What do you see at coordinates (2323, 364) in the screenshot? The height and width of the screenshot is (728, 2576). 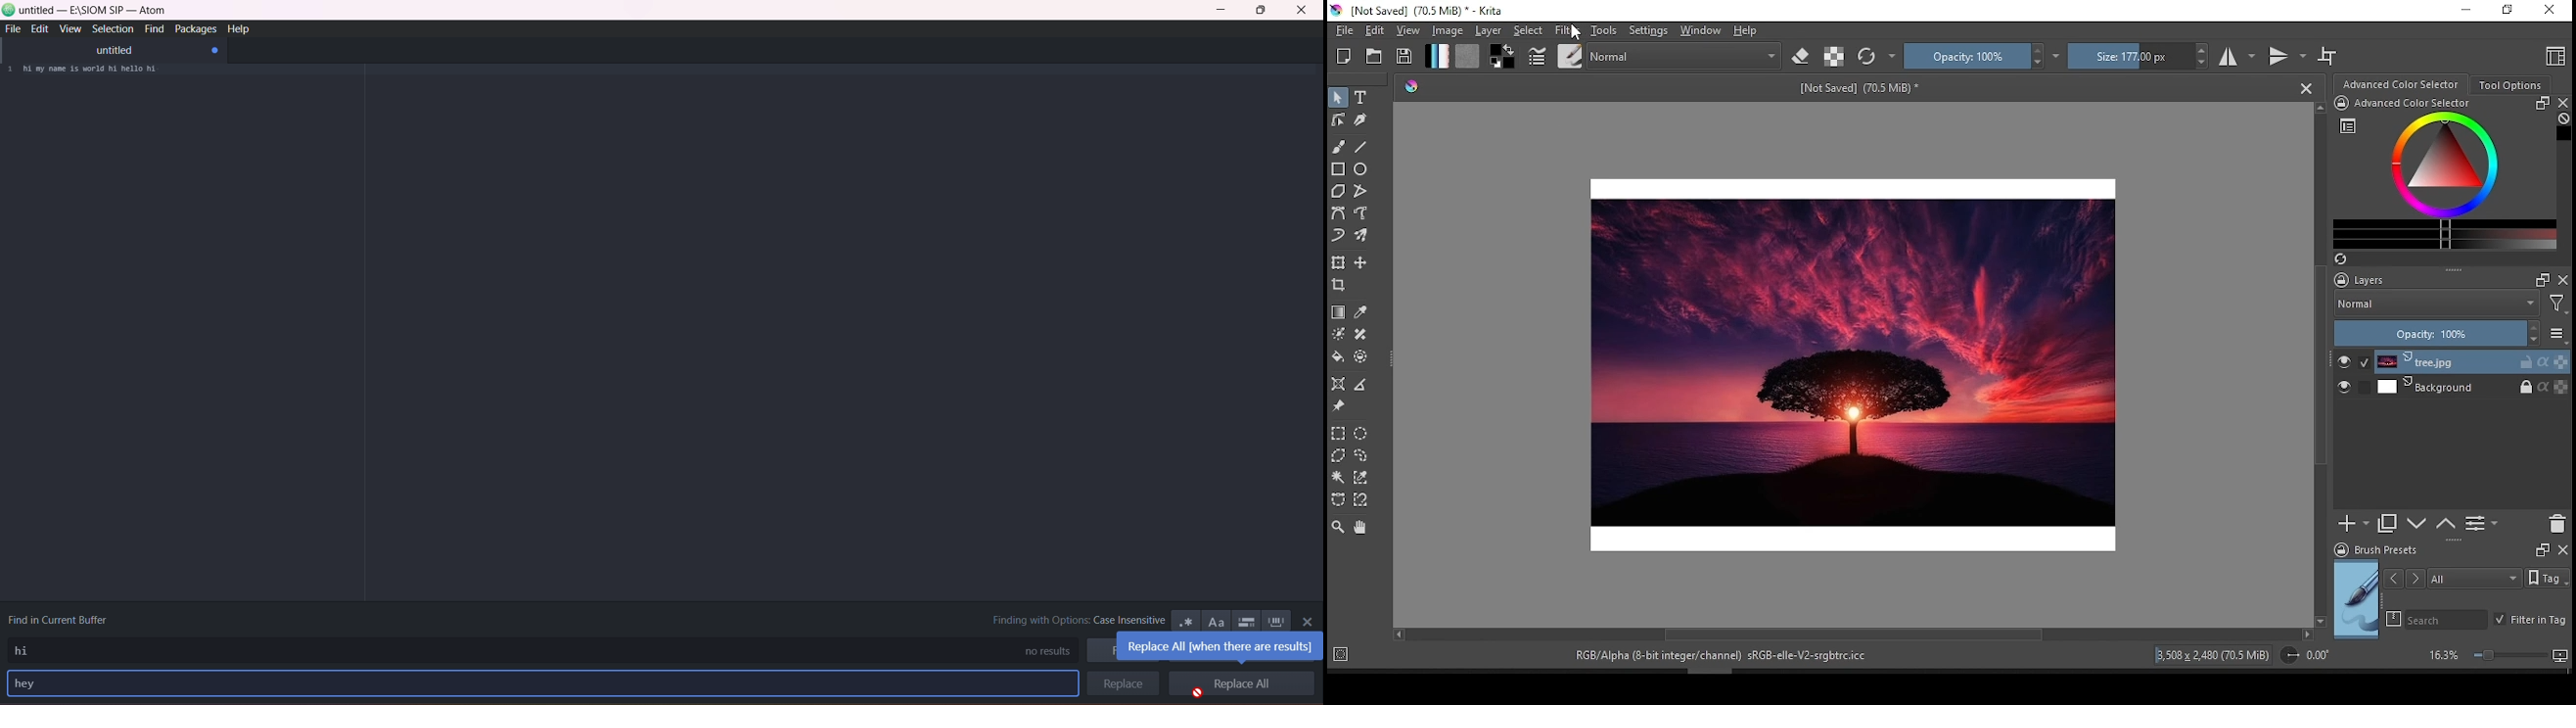 I see `scroll bar` at bounding box center [2323, 364].